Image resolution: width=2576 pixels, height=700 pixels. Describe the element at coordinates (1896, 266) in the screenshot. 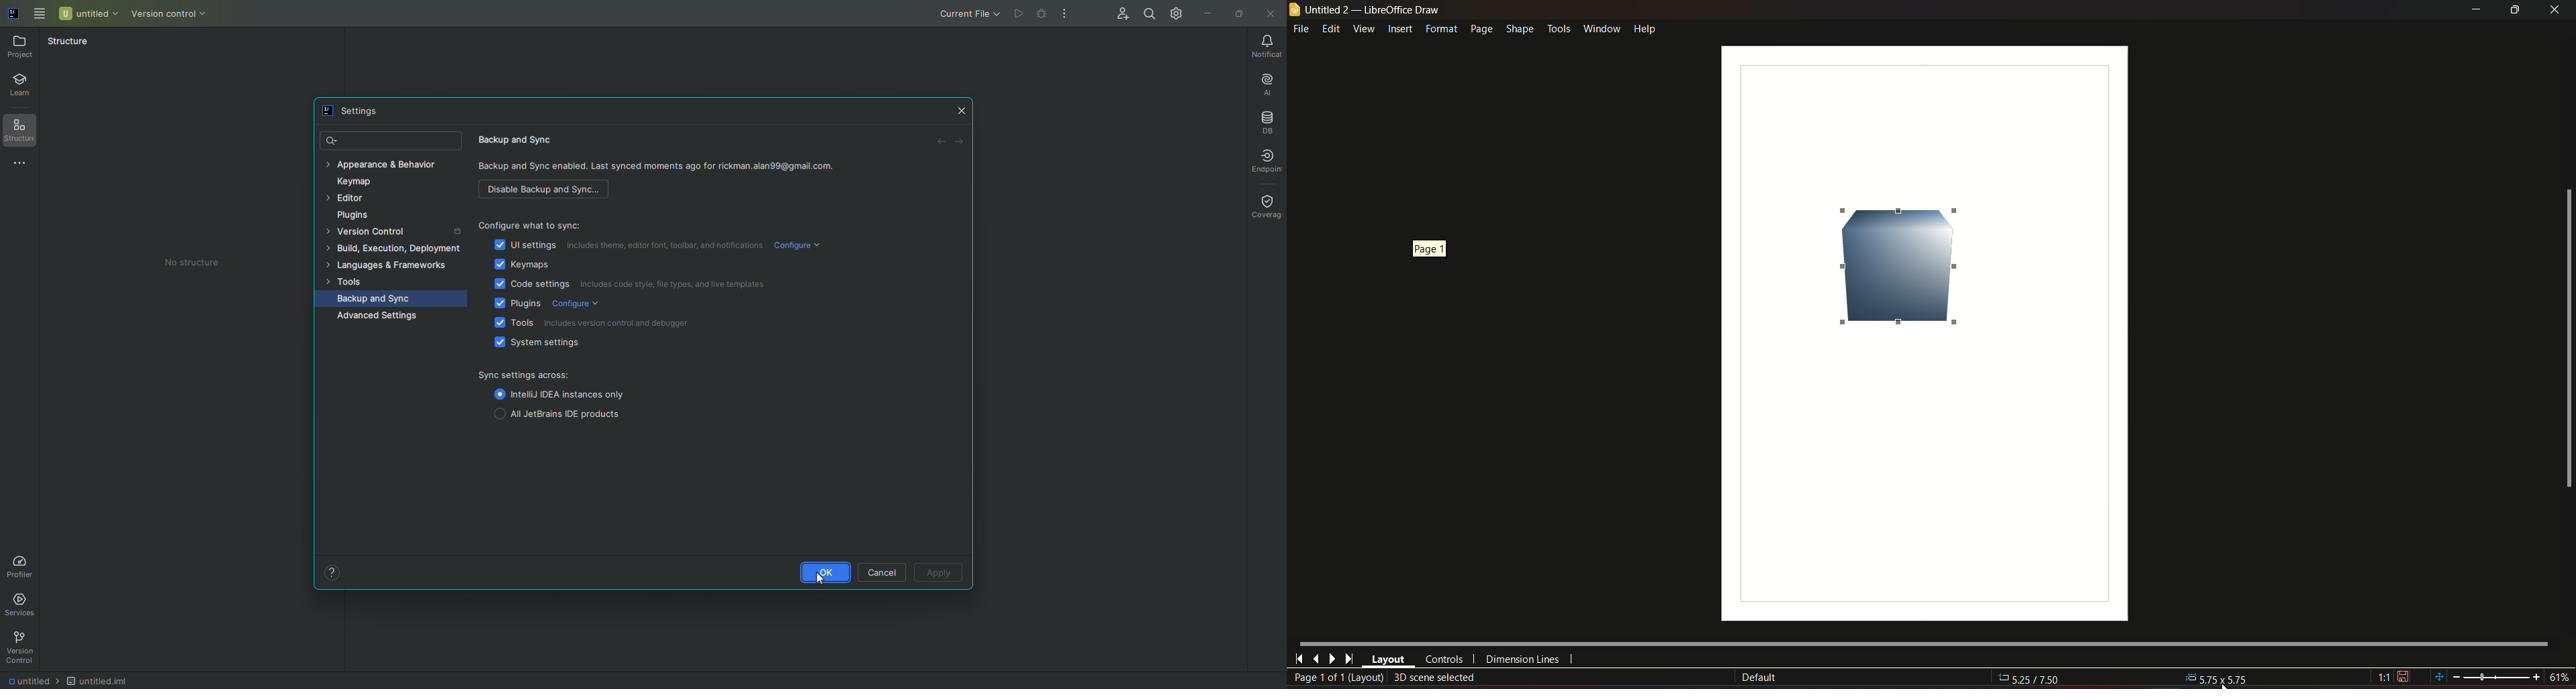

I see `Cube` at that location.